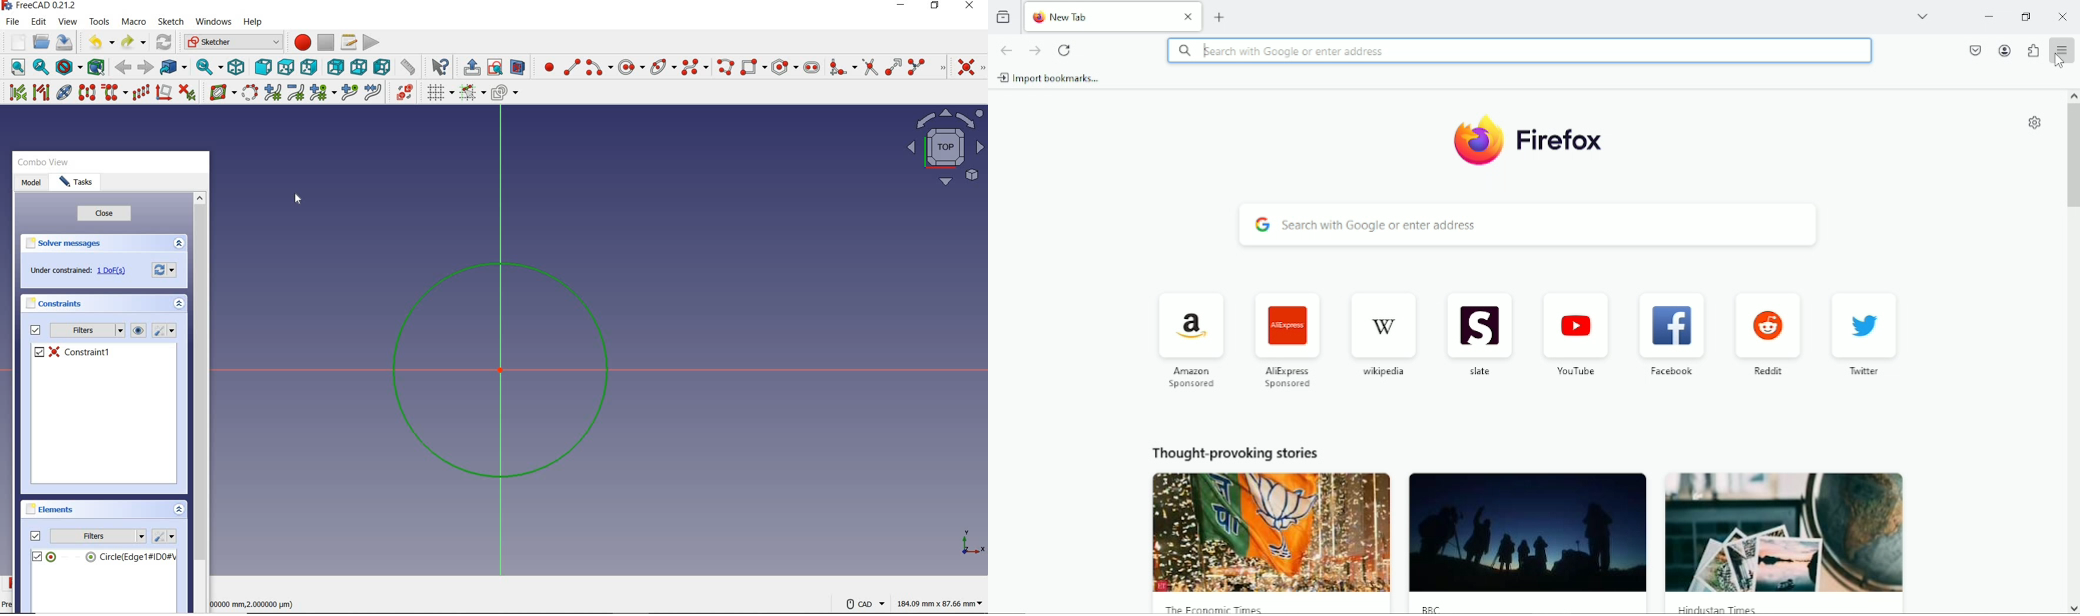 The height and width of the screenshot is (616, 2100). I want to click on restore down, so click(2027, 16).